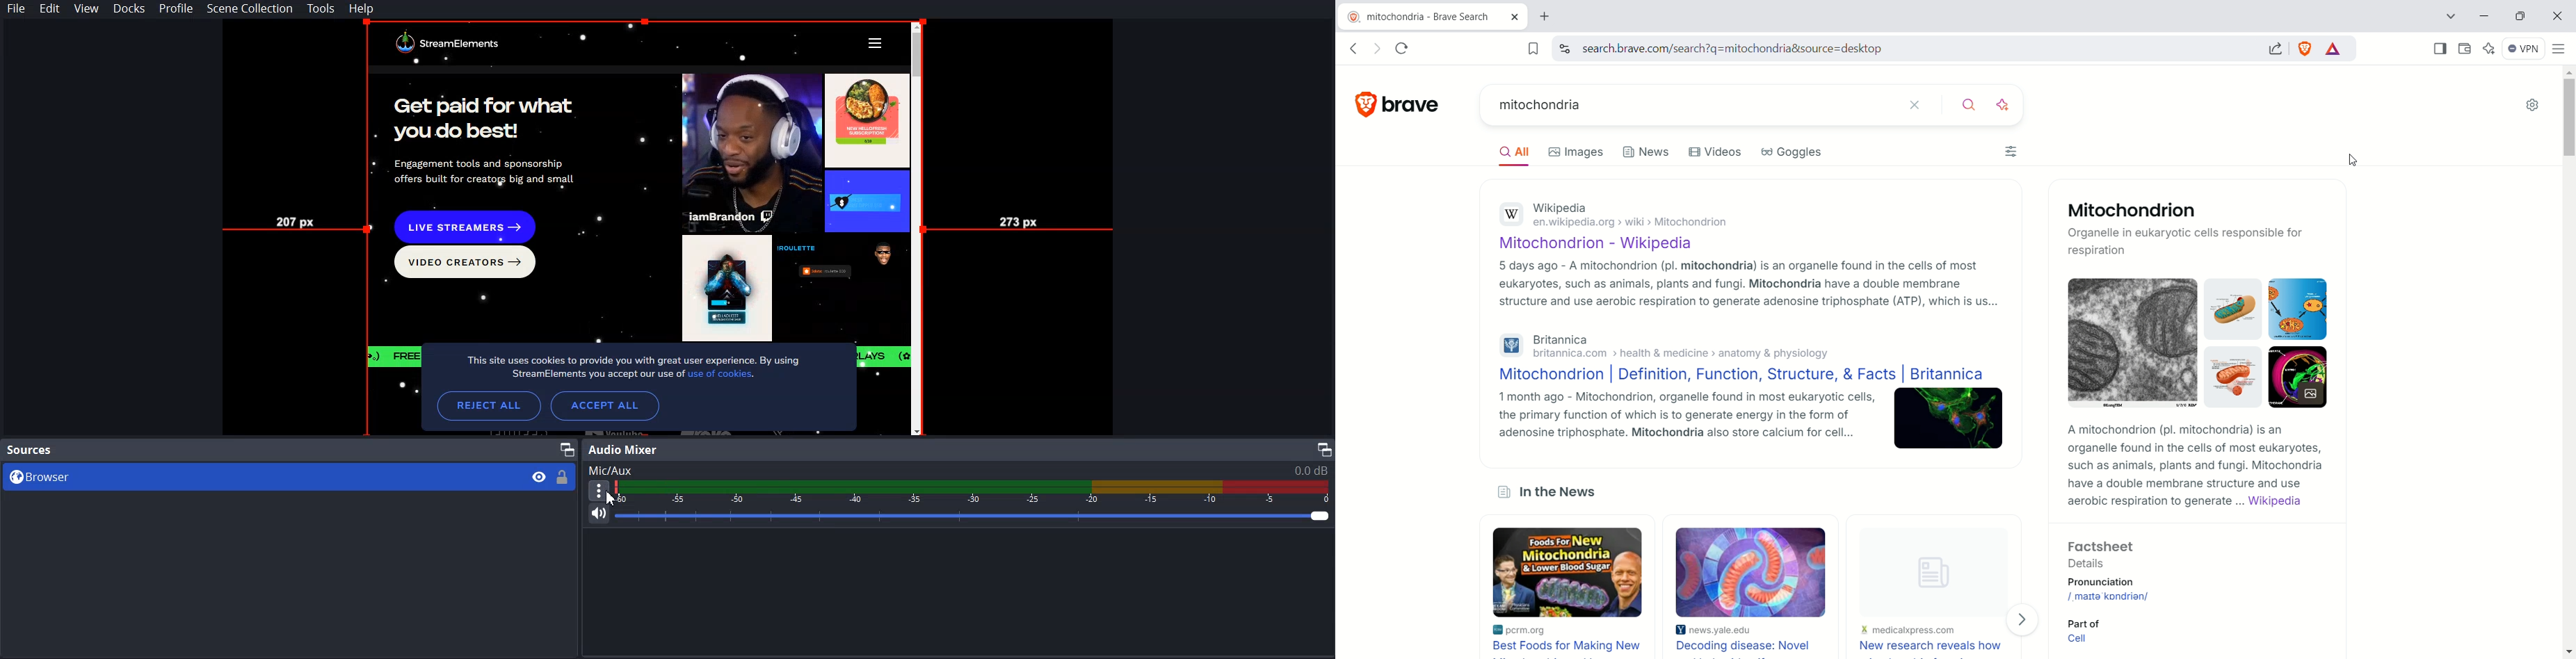 This screenshot has height=672, width=2576. I want to click on settings, so click(2532, 105).